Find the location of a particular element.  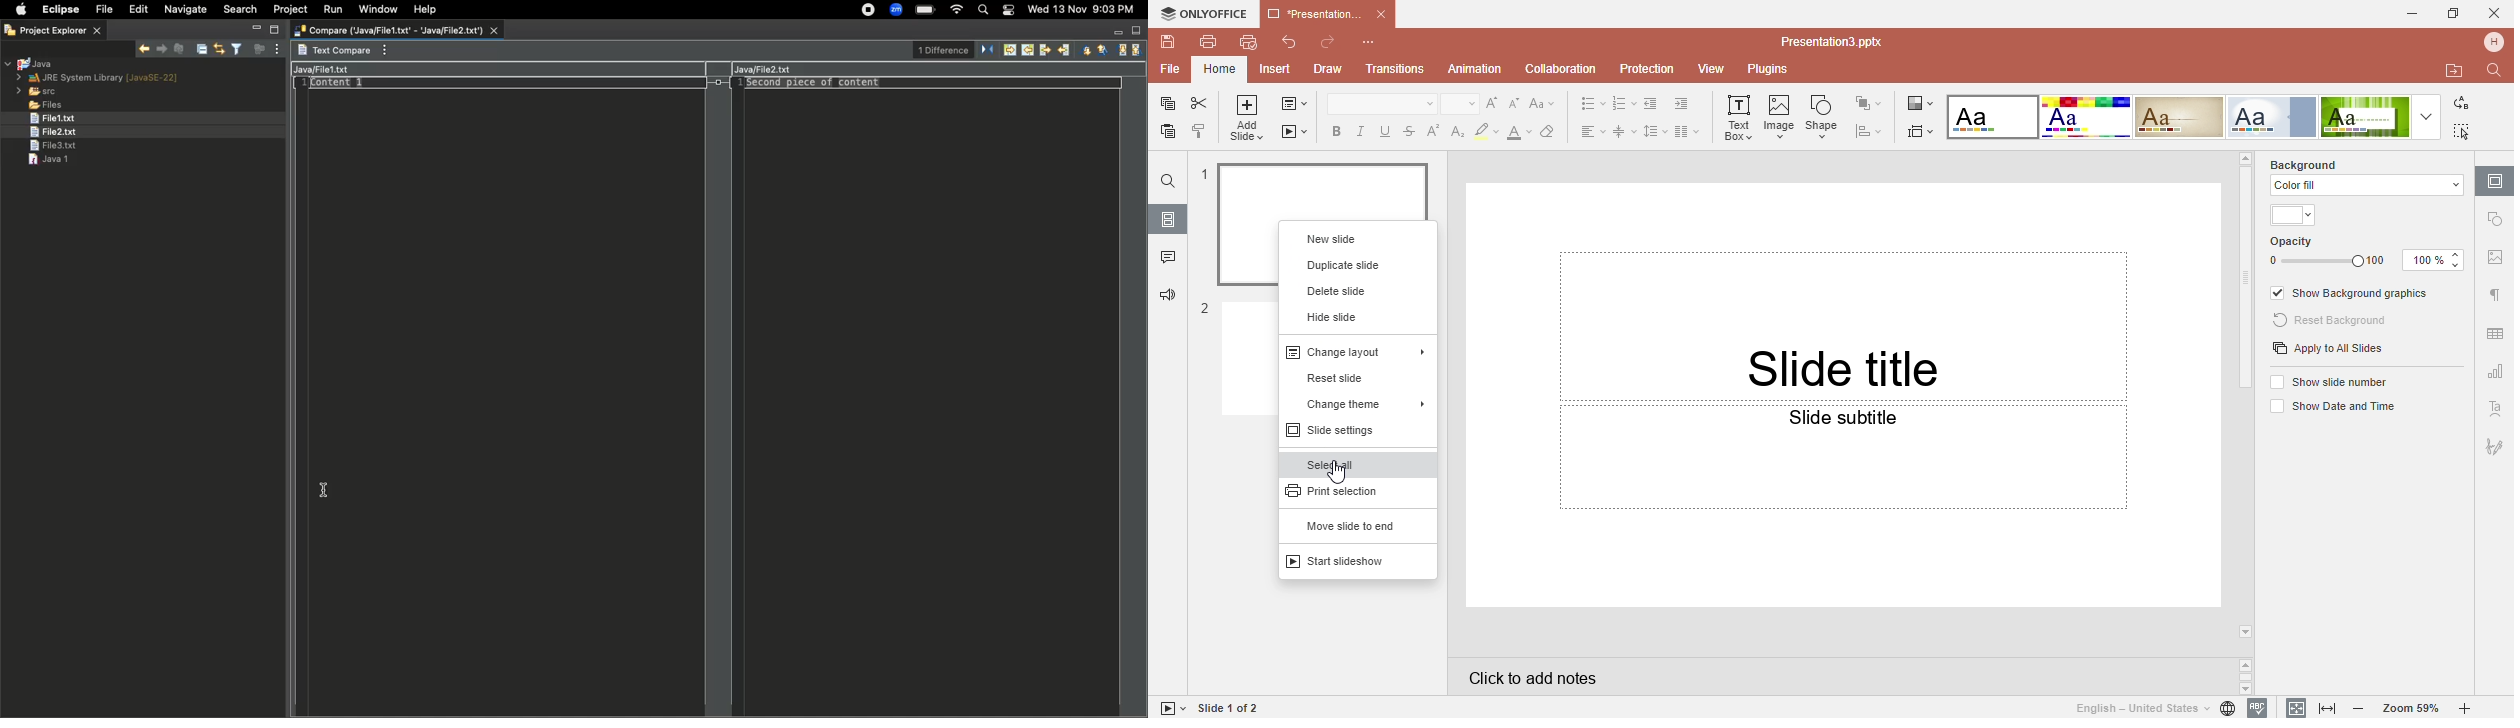

Plugins is located at coordinates (1777, 70).